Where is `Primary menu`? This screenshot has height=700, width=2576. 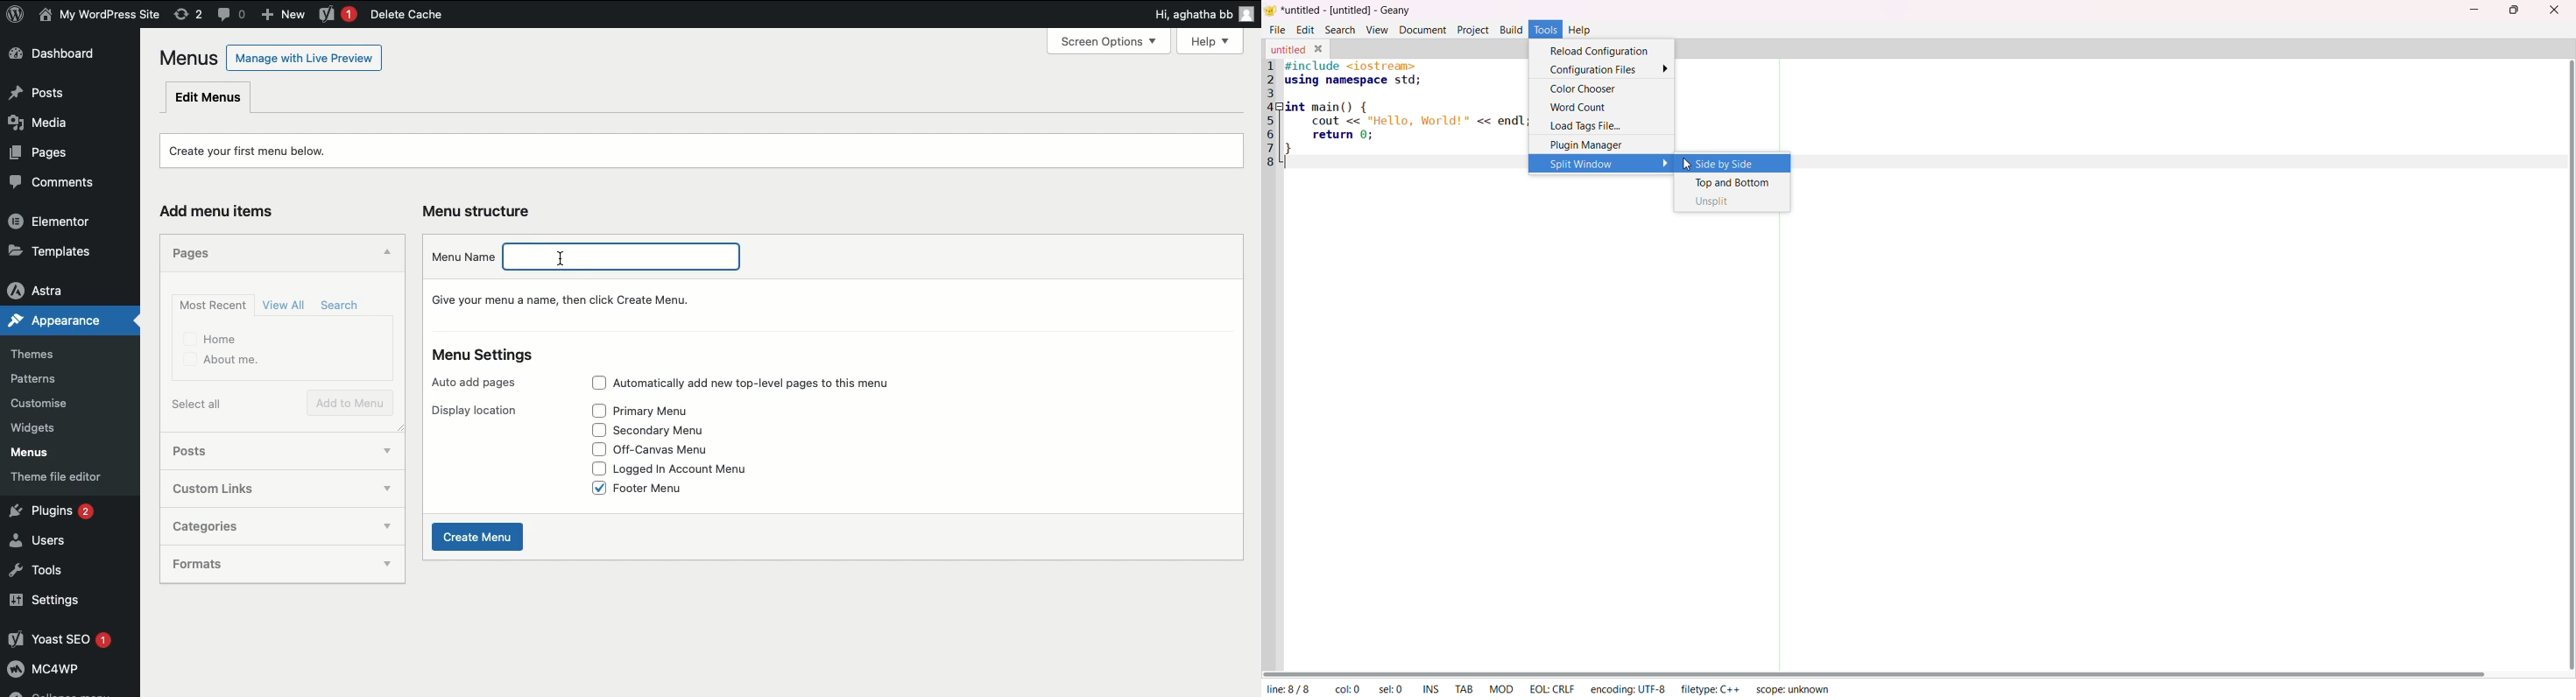
Primary menu is located at coordinates (659, 412).